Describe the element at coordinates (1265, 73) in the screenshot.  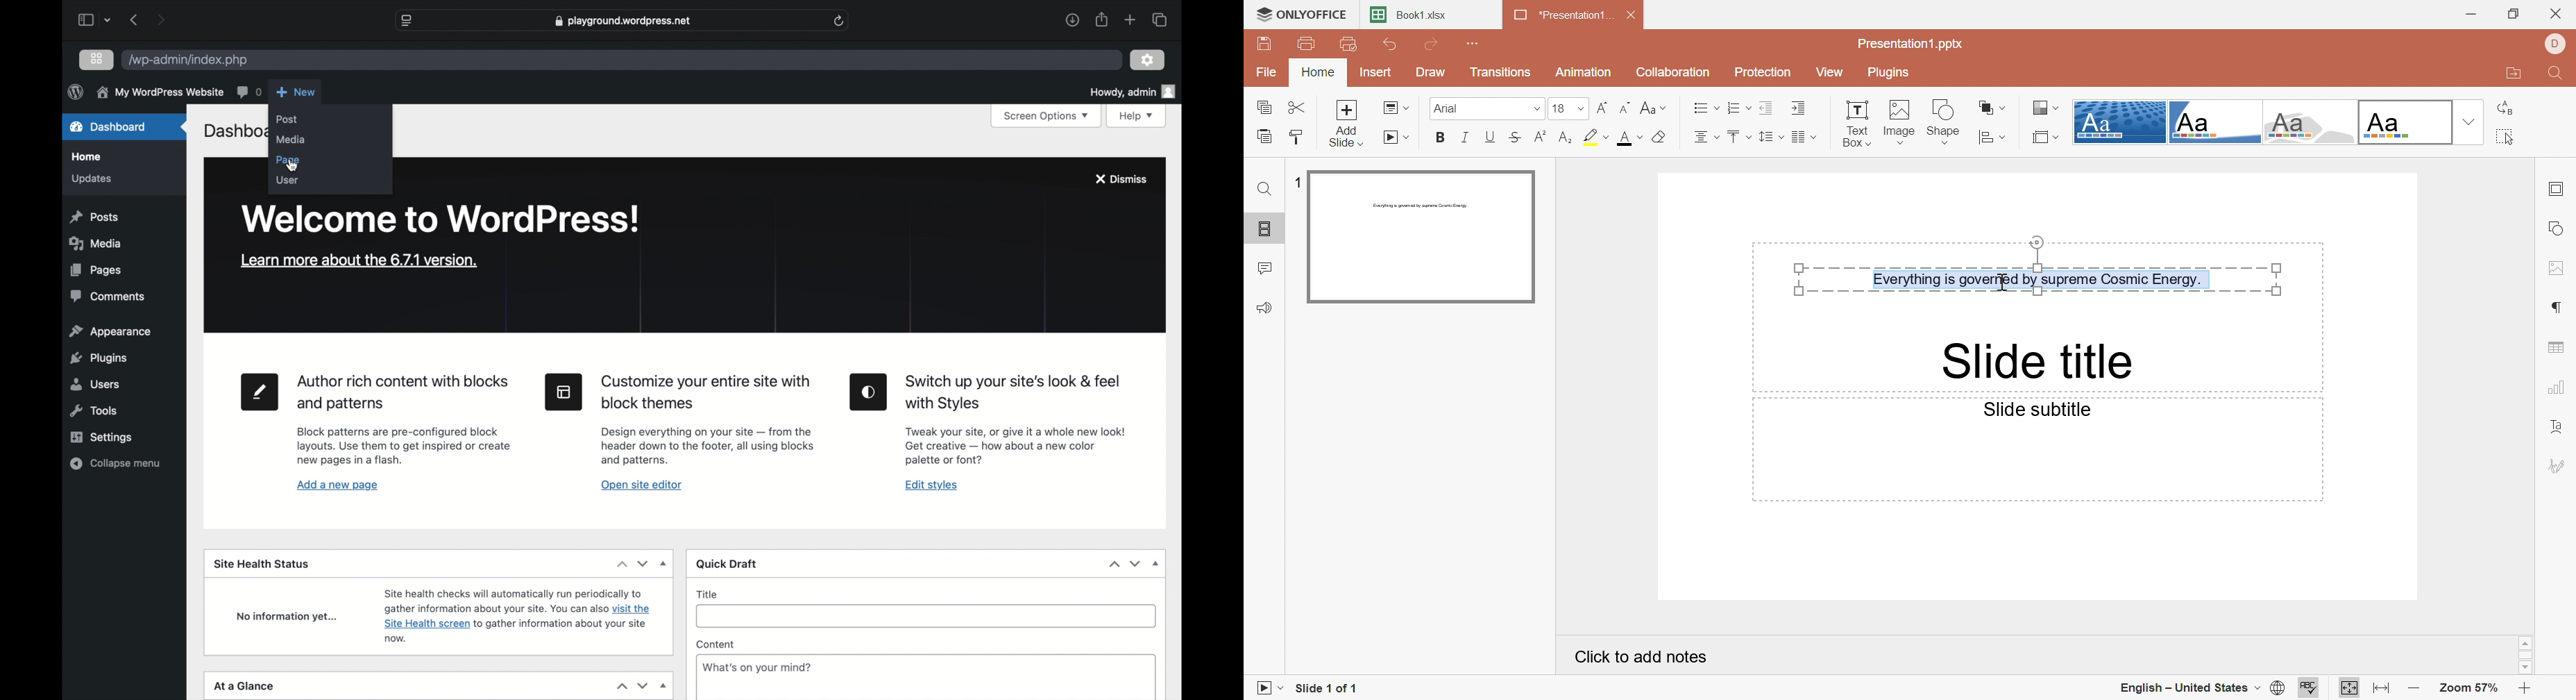
I see `File` at that location.